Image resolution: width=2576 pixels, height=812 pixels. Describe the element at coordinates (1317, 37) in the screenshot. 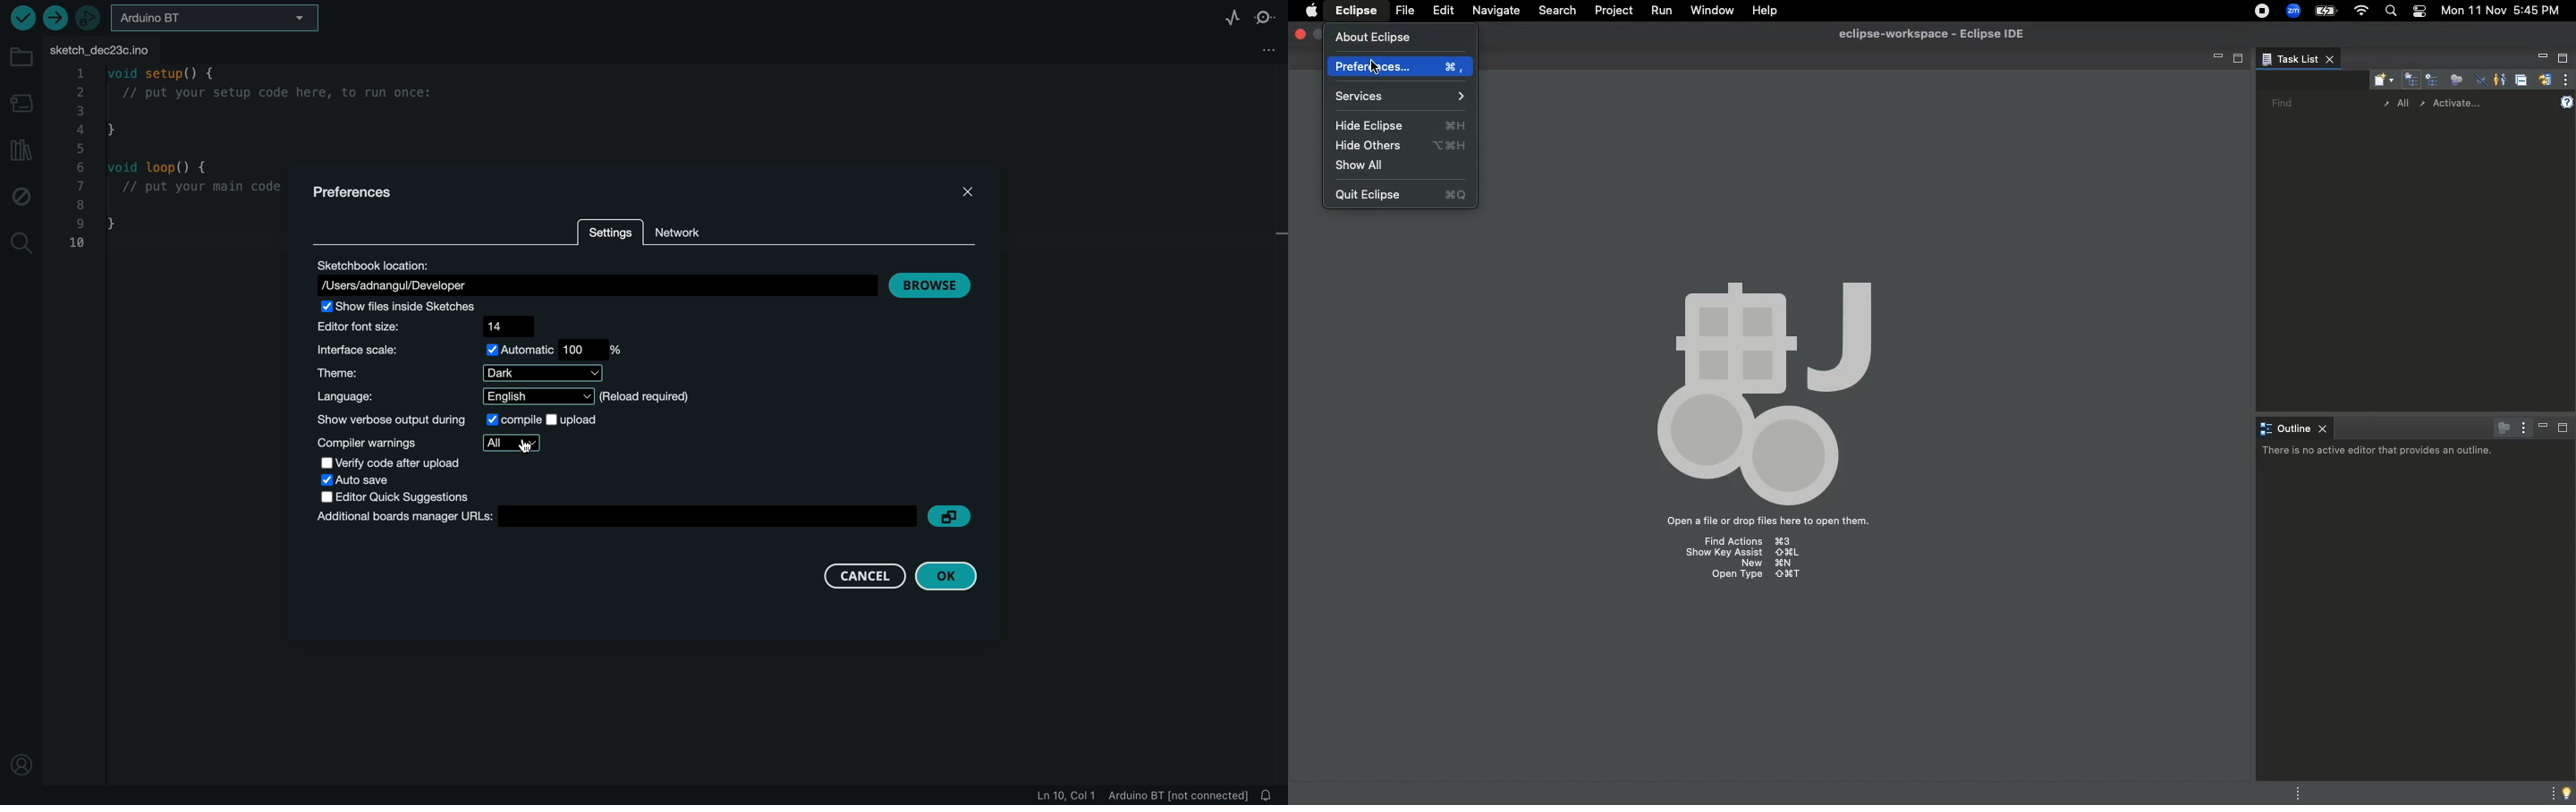

I see `maximize` at that location.